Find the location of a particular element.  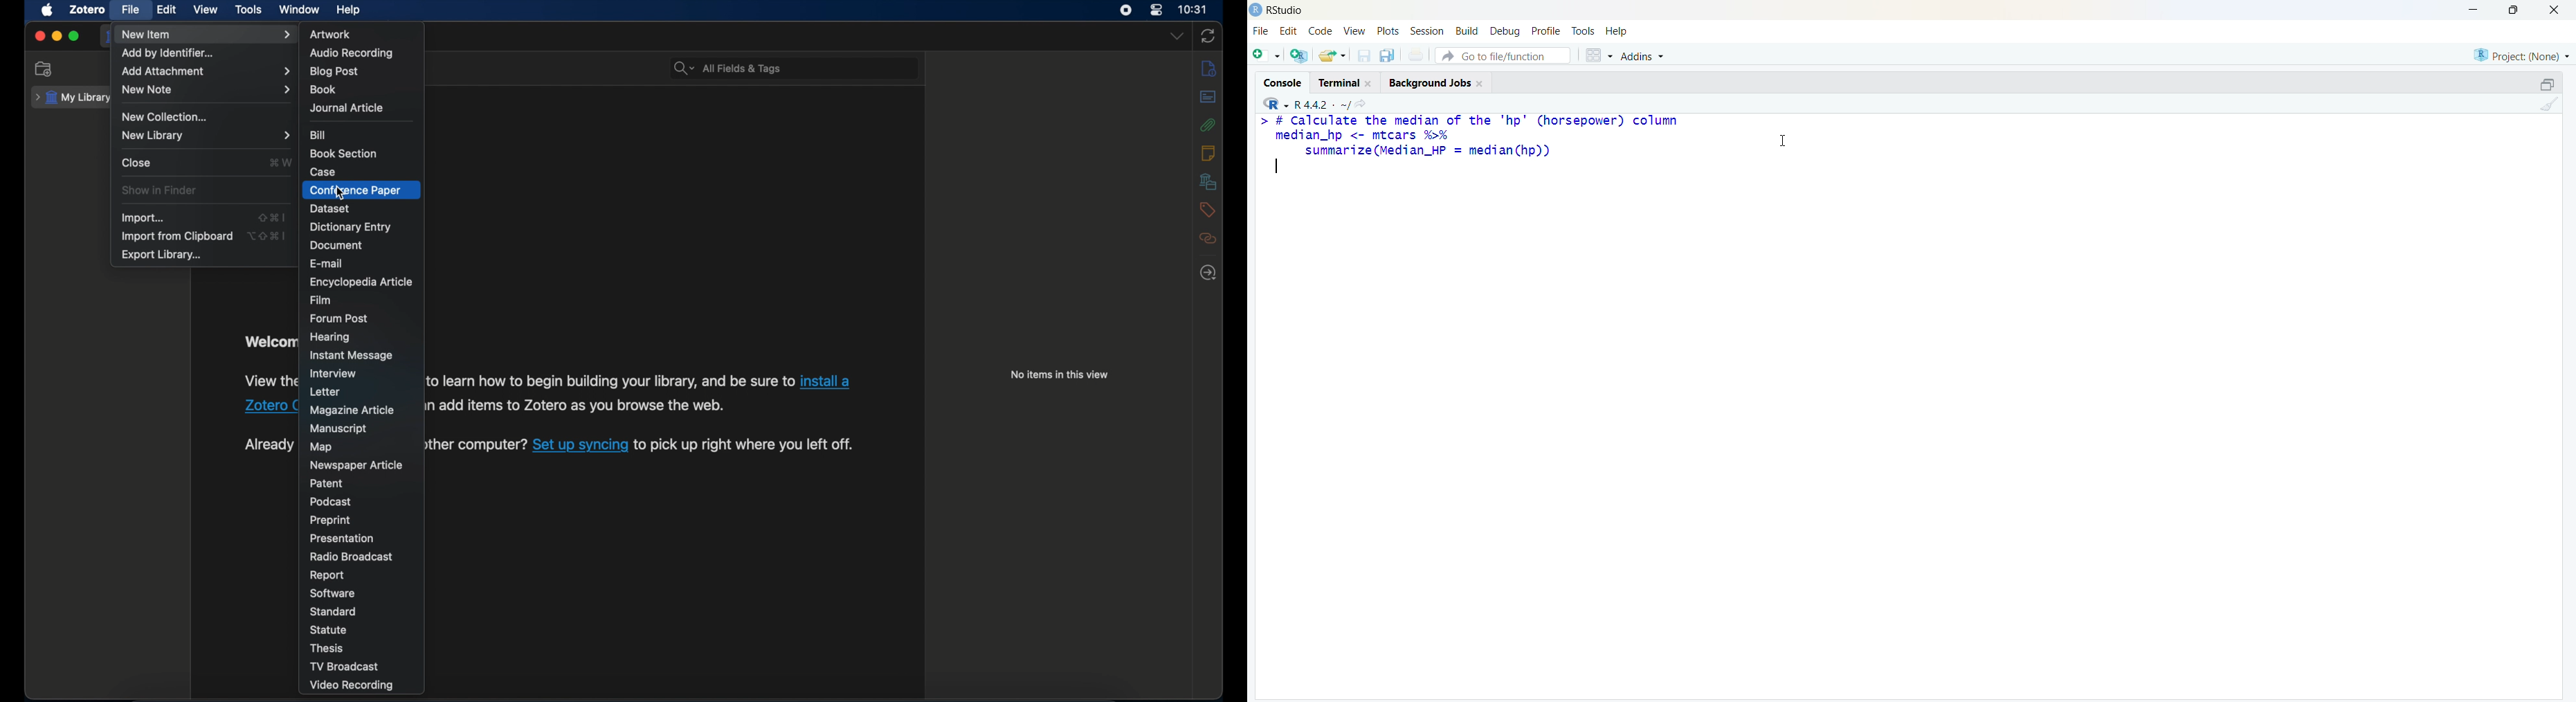

dropdown is located at coordinates (1178, 36).